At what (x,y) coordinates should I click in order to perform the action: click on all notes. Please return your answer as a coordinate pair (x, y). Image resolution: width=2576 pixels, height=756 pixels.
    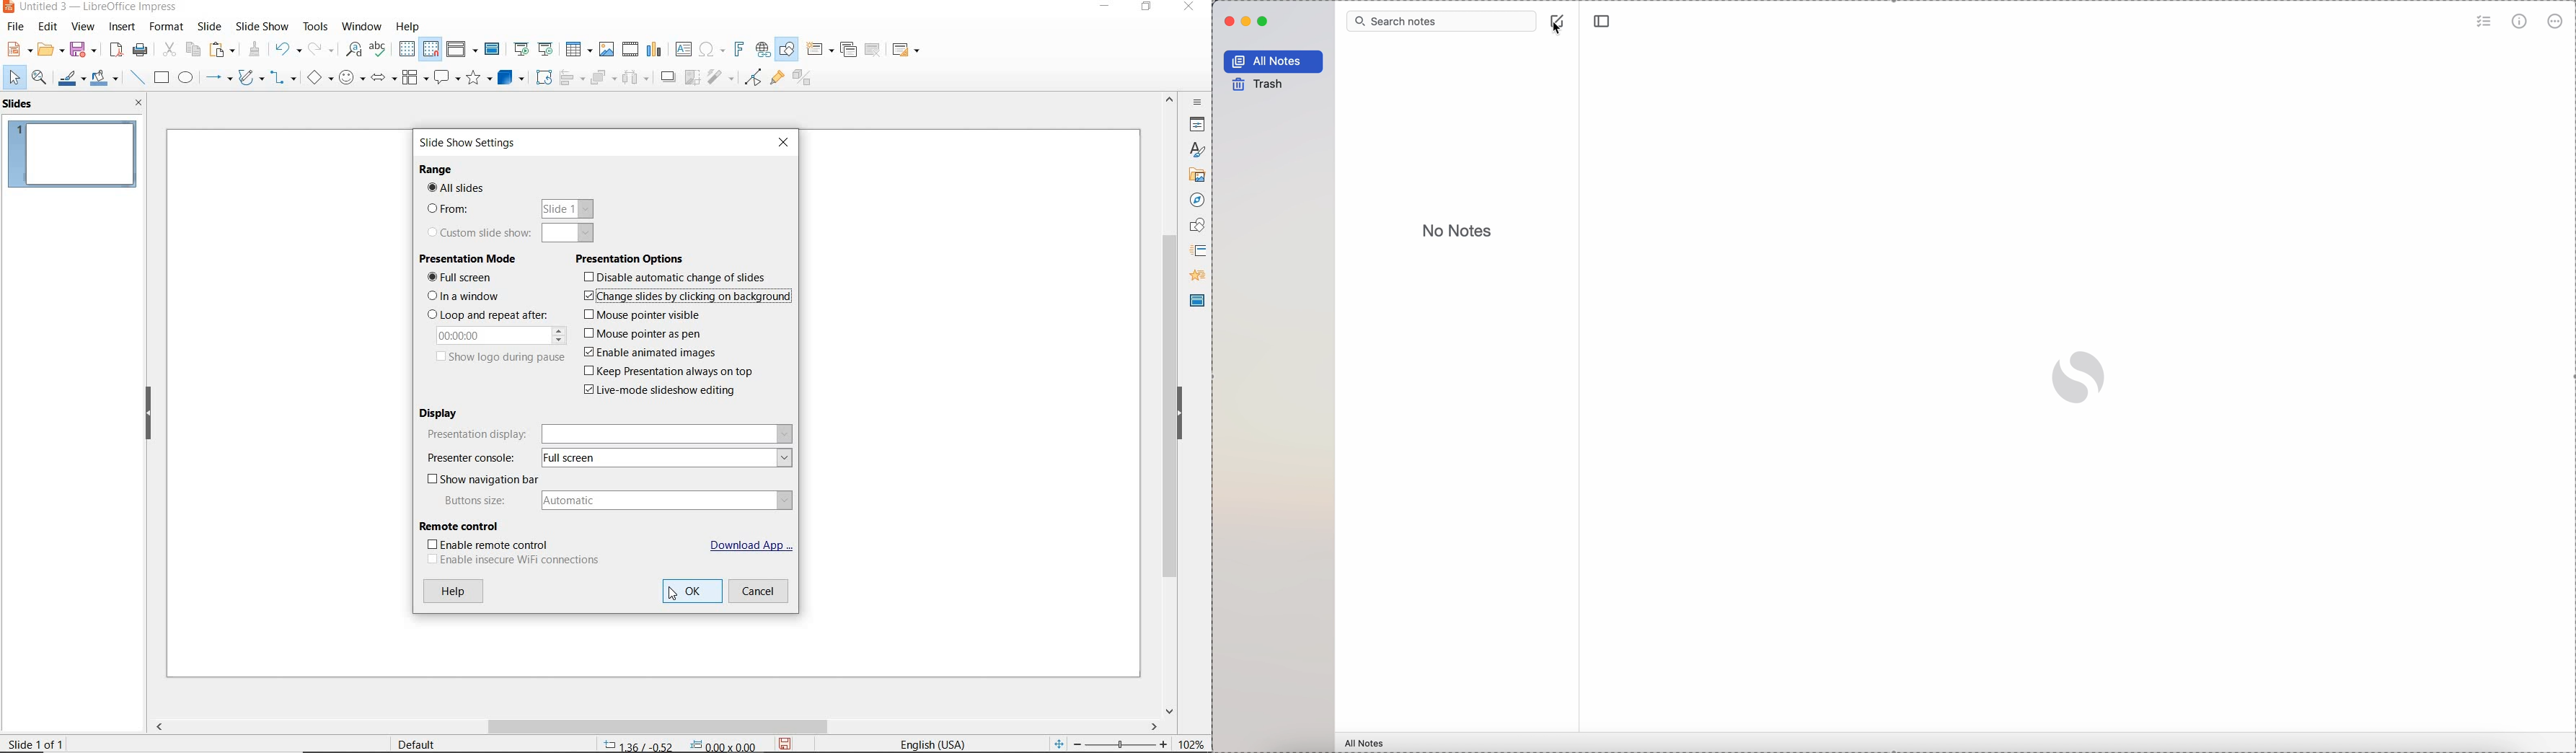
    Looking at the image, I should click on (1365, 742).